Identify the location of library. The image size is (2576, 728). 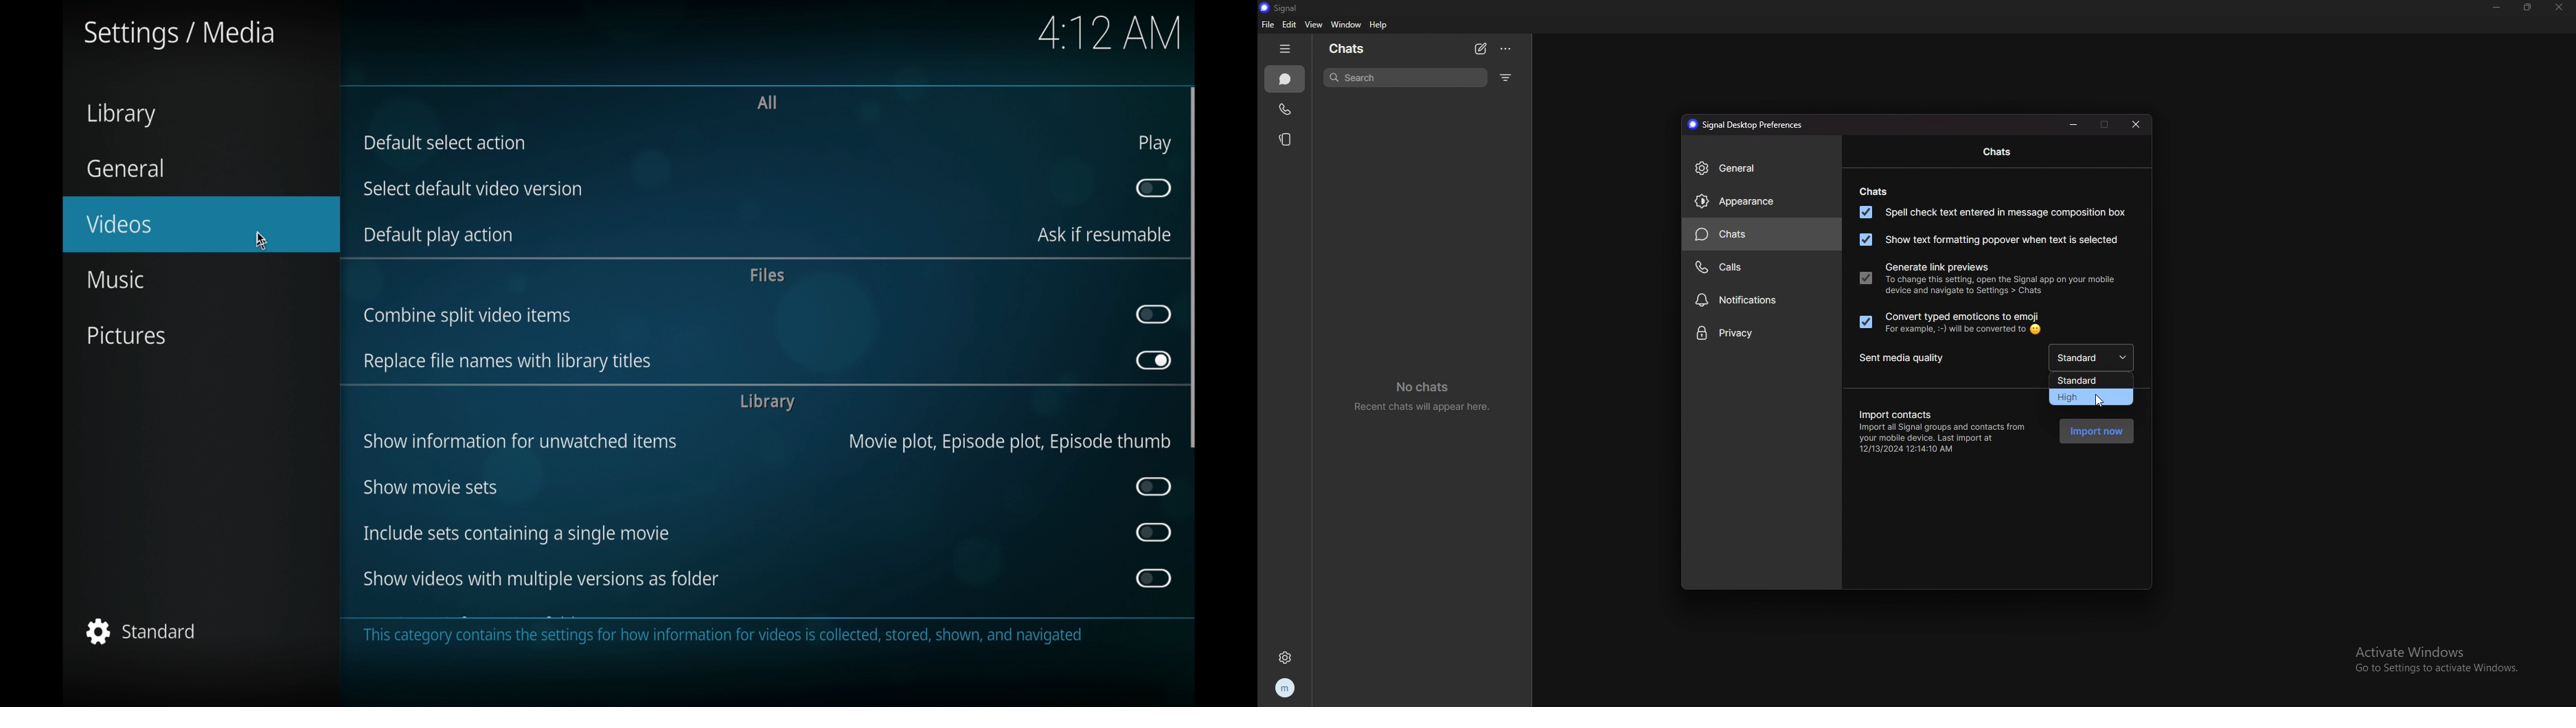
(119, 114).